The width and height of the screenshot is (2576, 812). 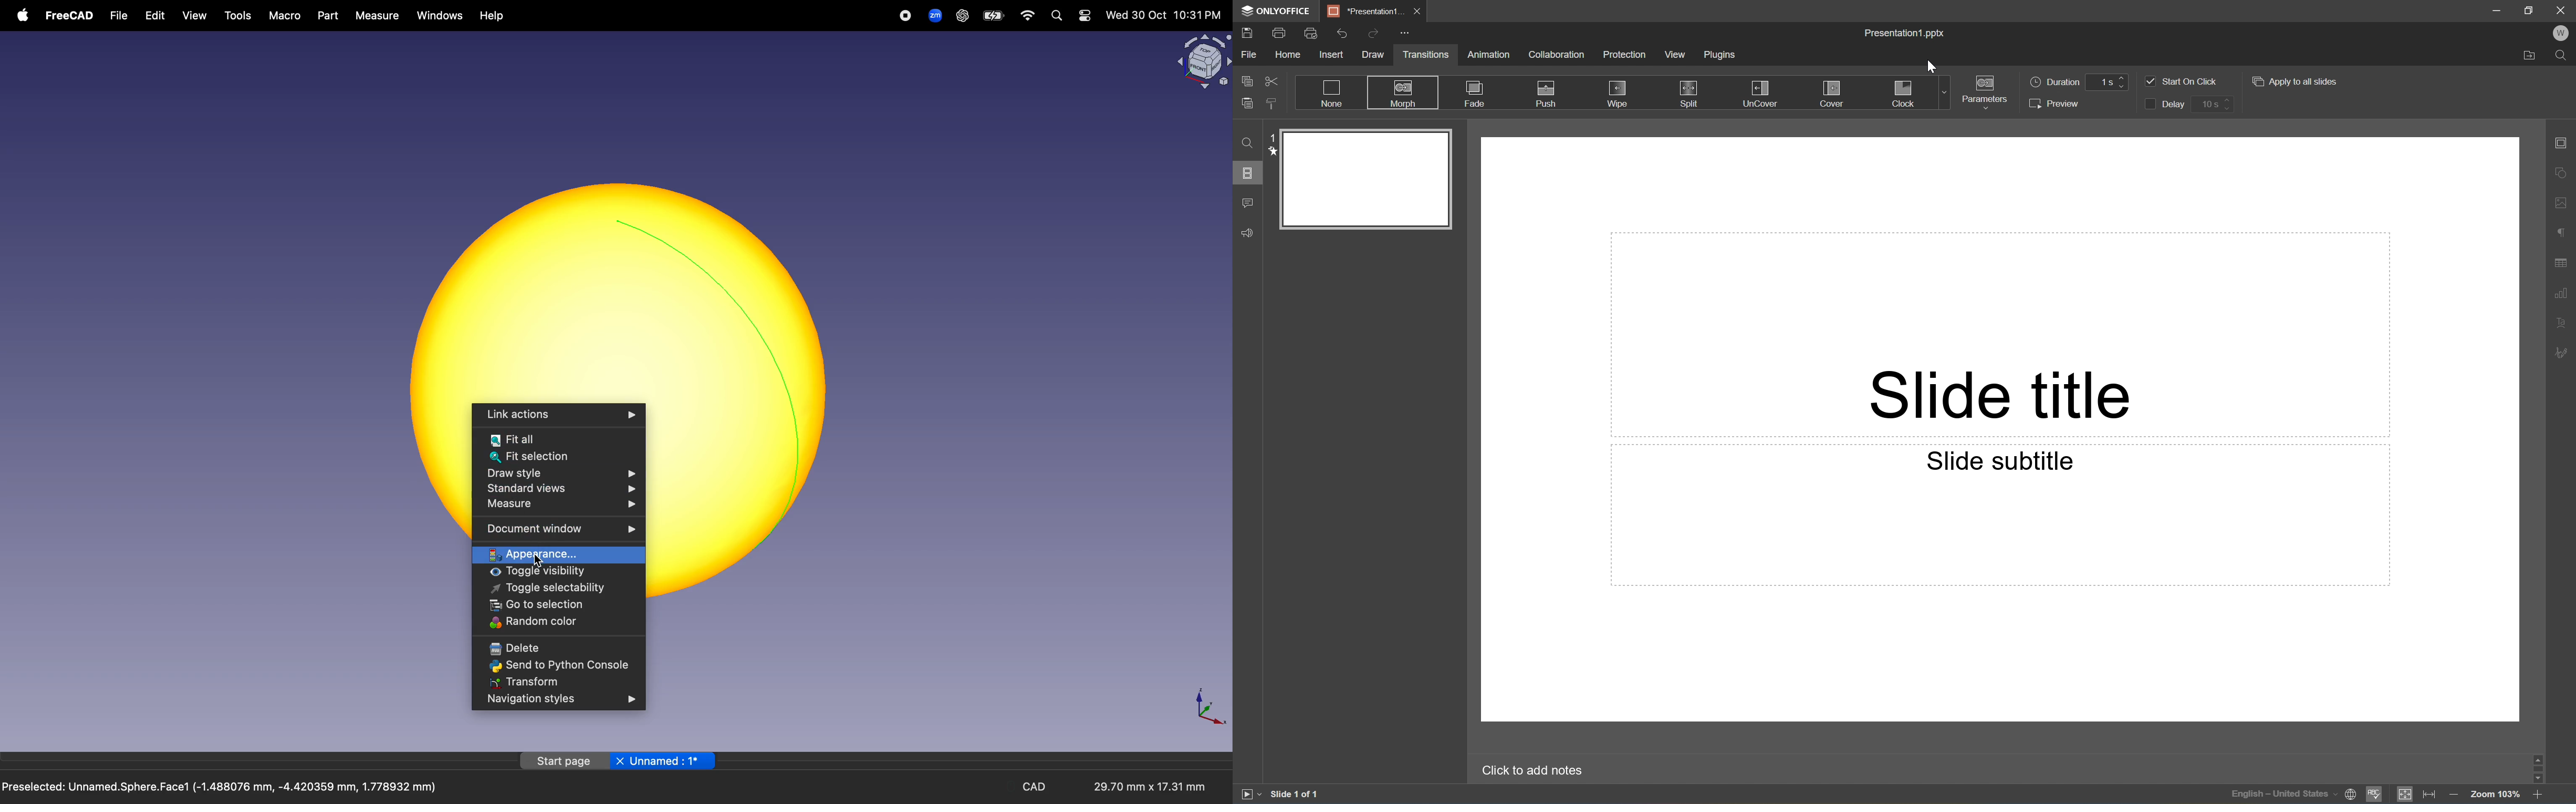 I want to click on Preview, so click(x=2054, y=105).